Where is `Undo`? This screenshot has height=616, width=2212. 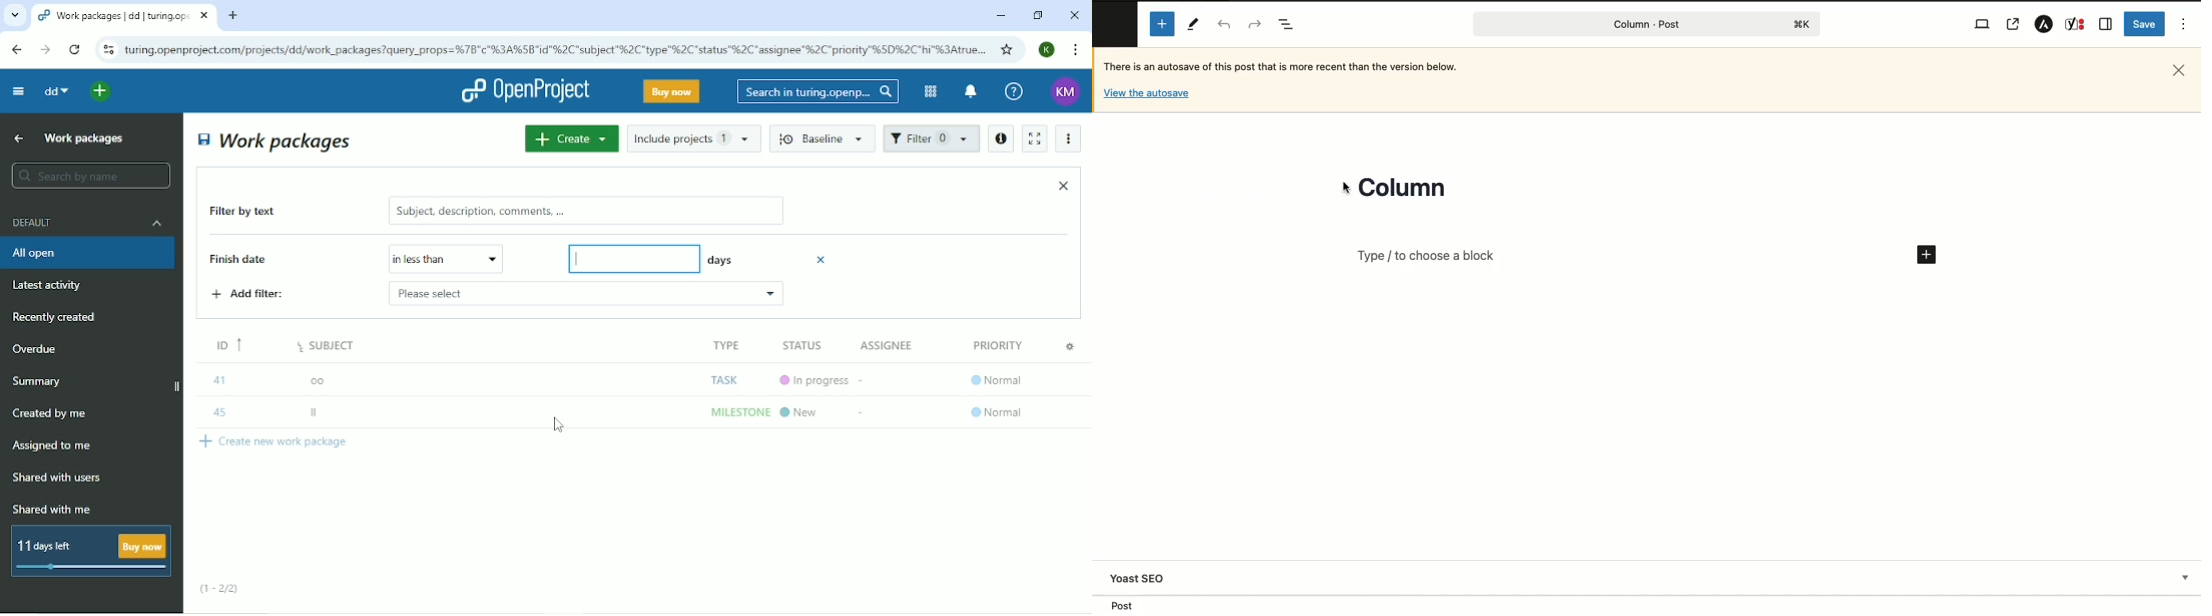
Undo is located at coordinates (1225, 24).